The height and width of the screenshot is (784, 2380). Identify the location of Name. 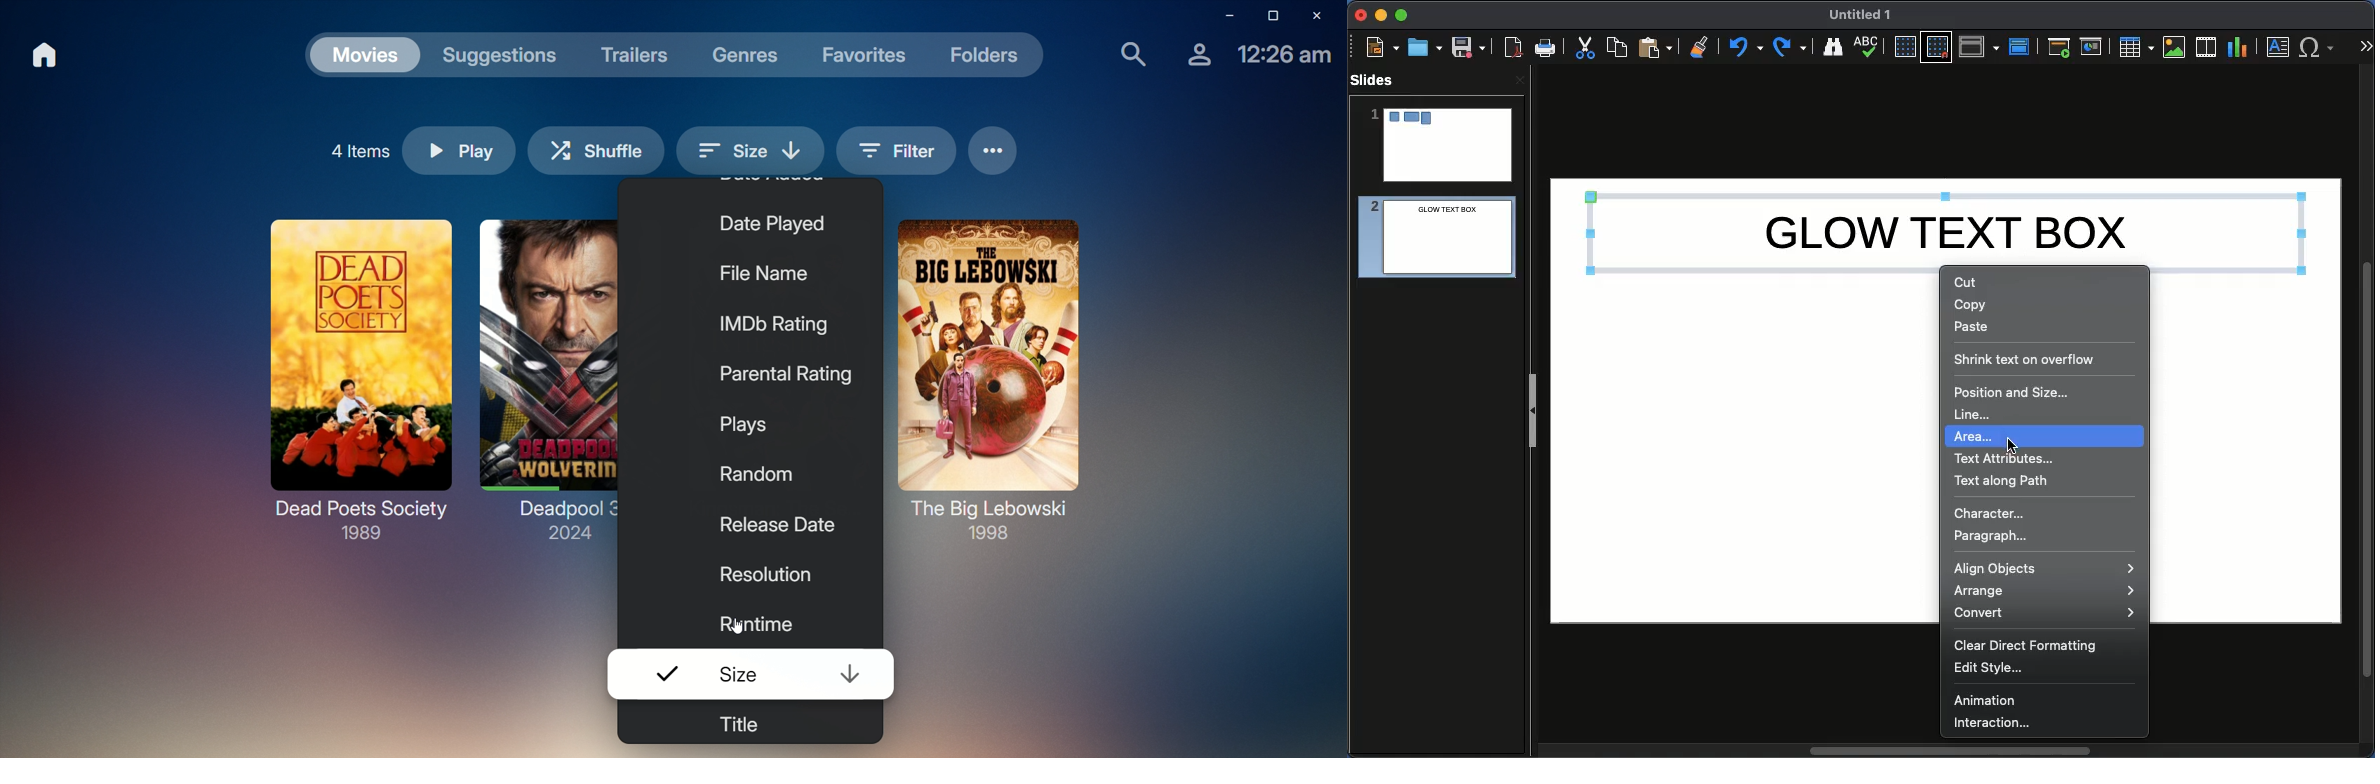
(1861, 15).